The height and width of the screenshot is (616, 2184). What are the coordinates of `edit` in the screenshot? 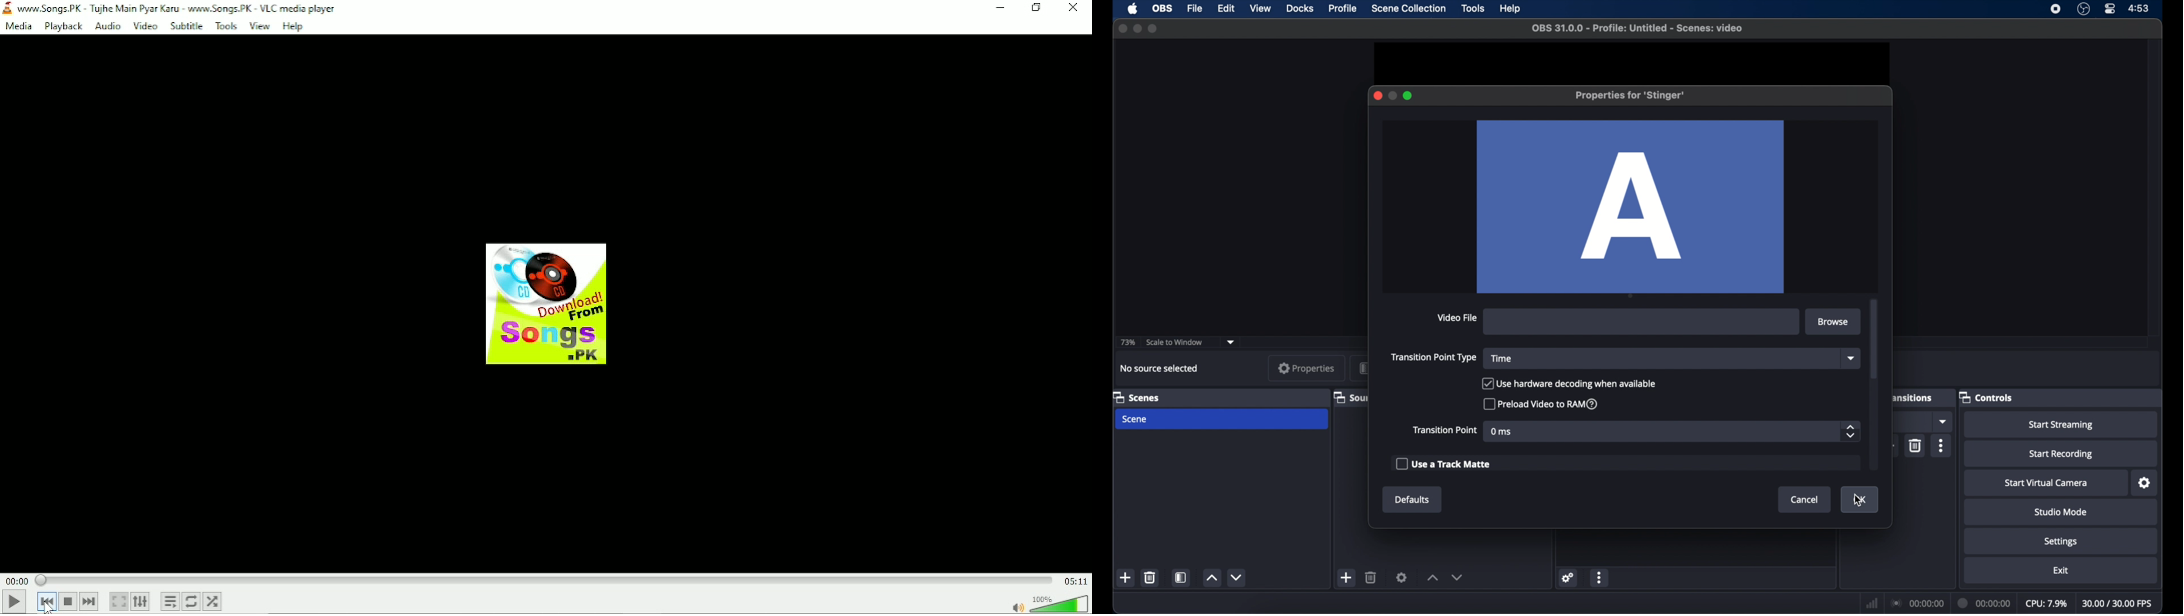 It's located at (1226, 8).